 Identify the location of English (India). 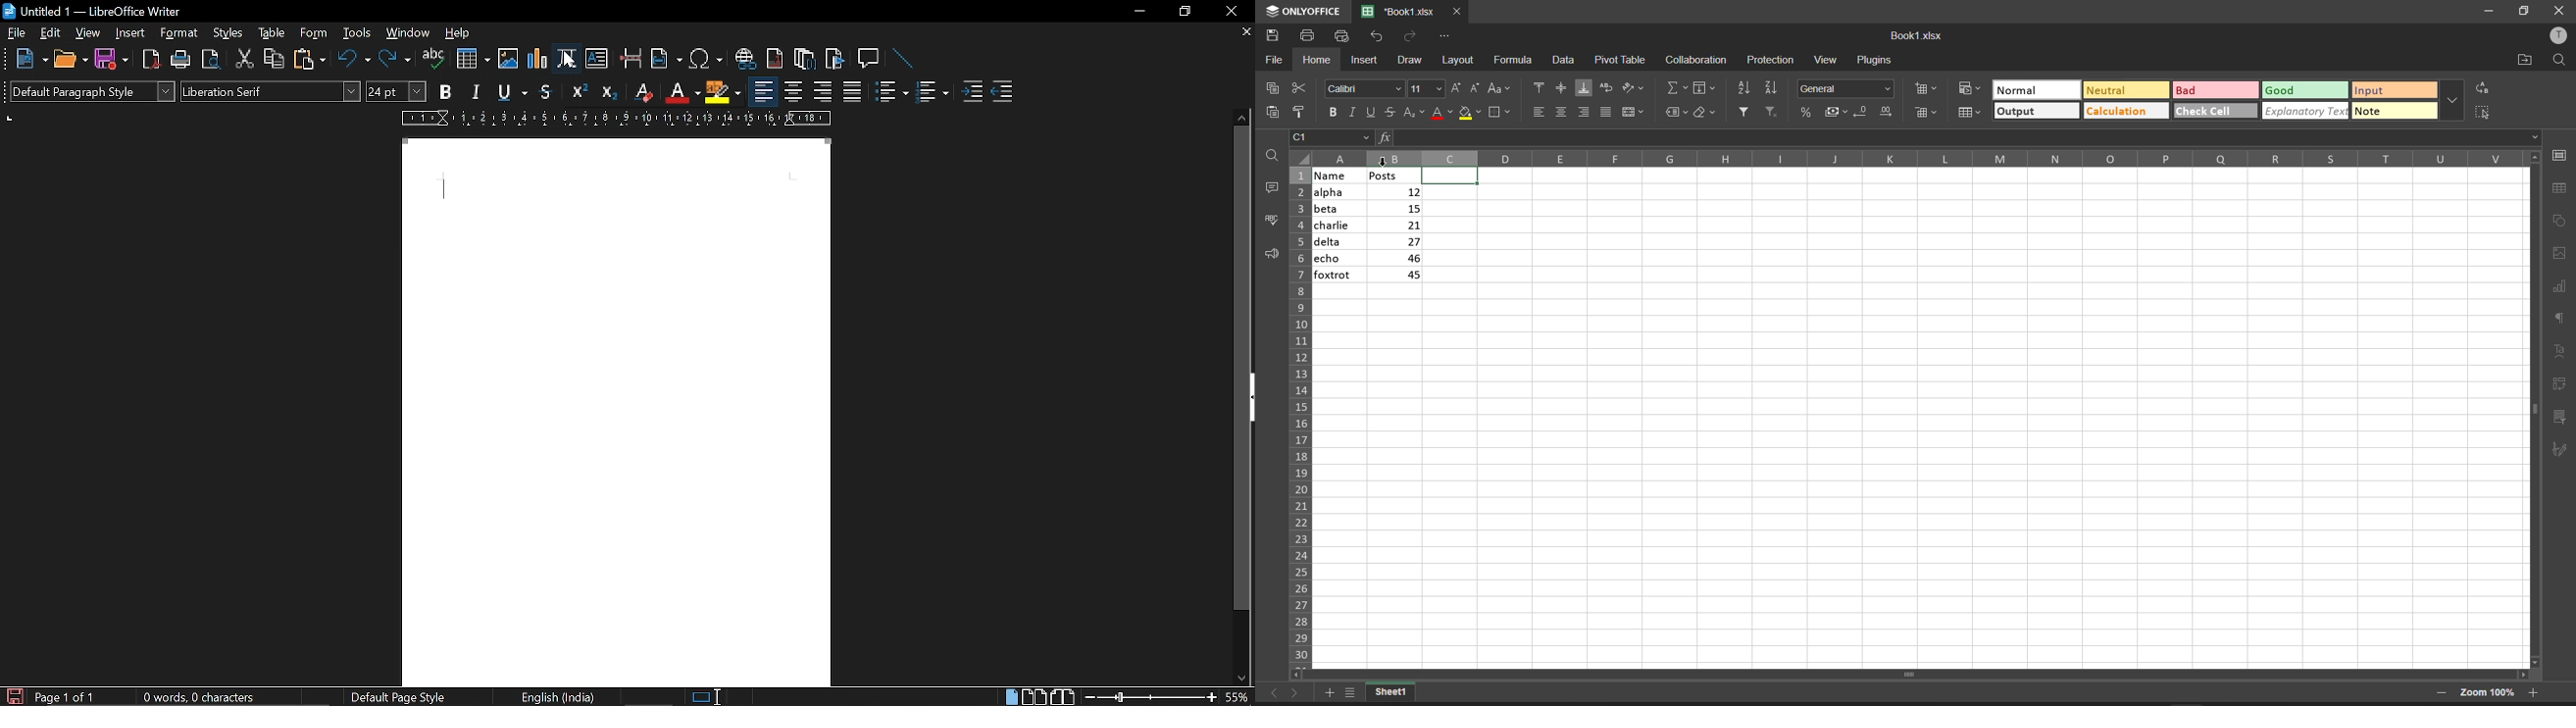
(562, 697).